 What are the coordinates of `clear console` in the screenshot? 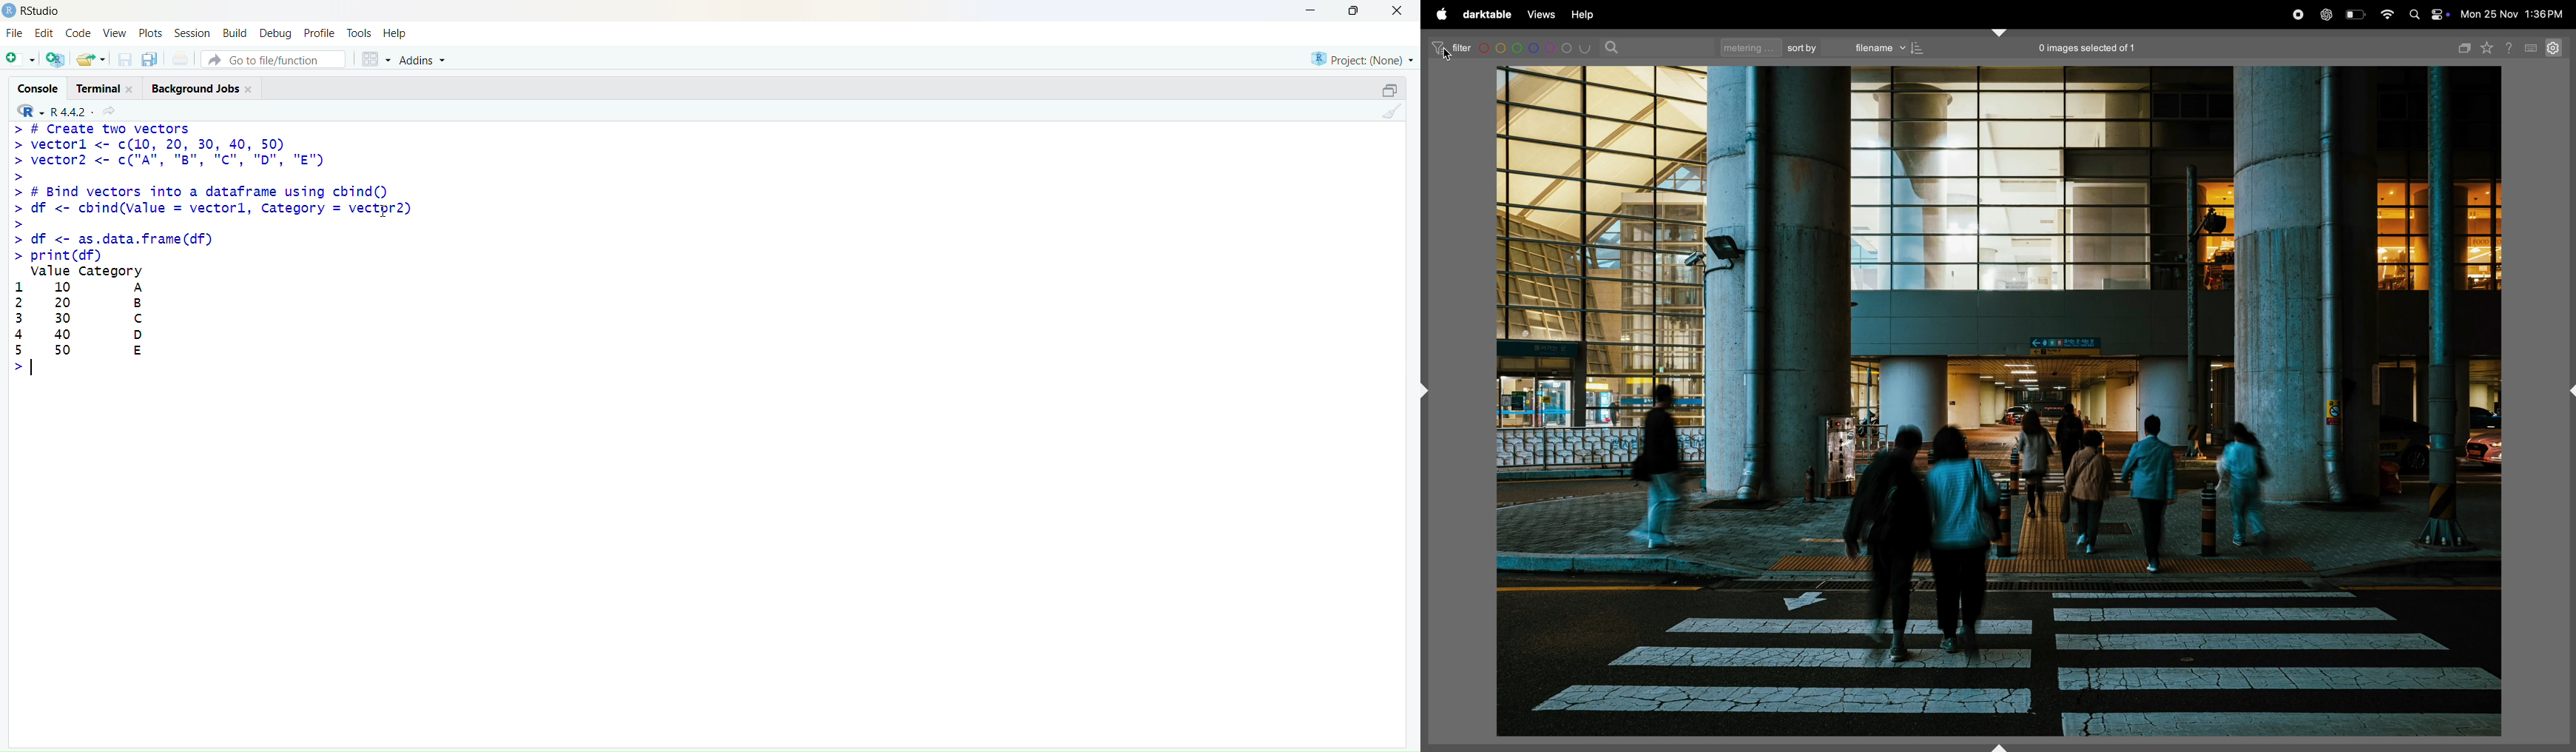 It's located at (1392, 112).